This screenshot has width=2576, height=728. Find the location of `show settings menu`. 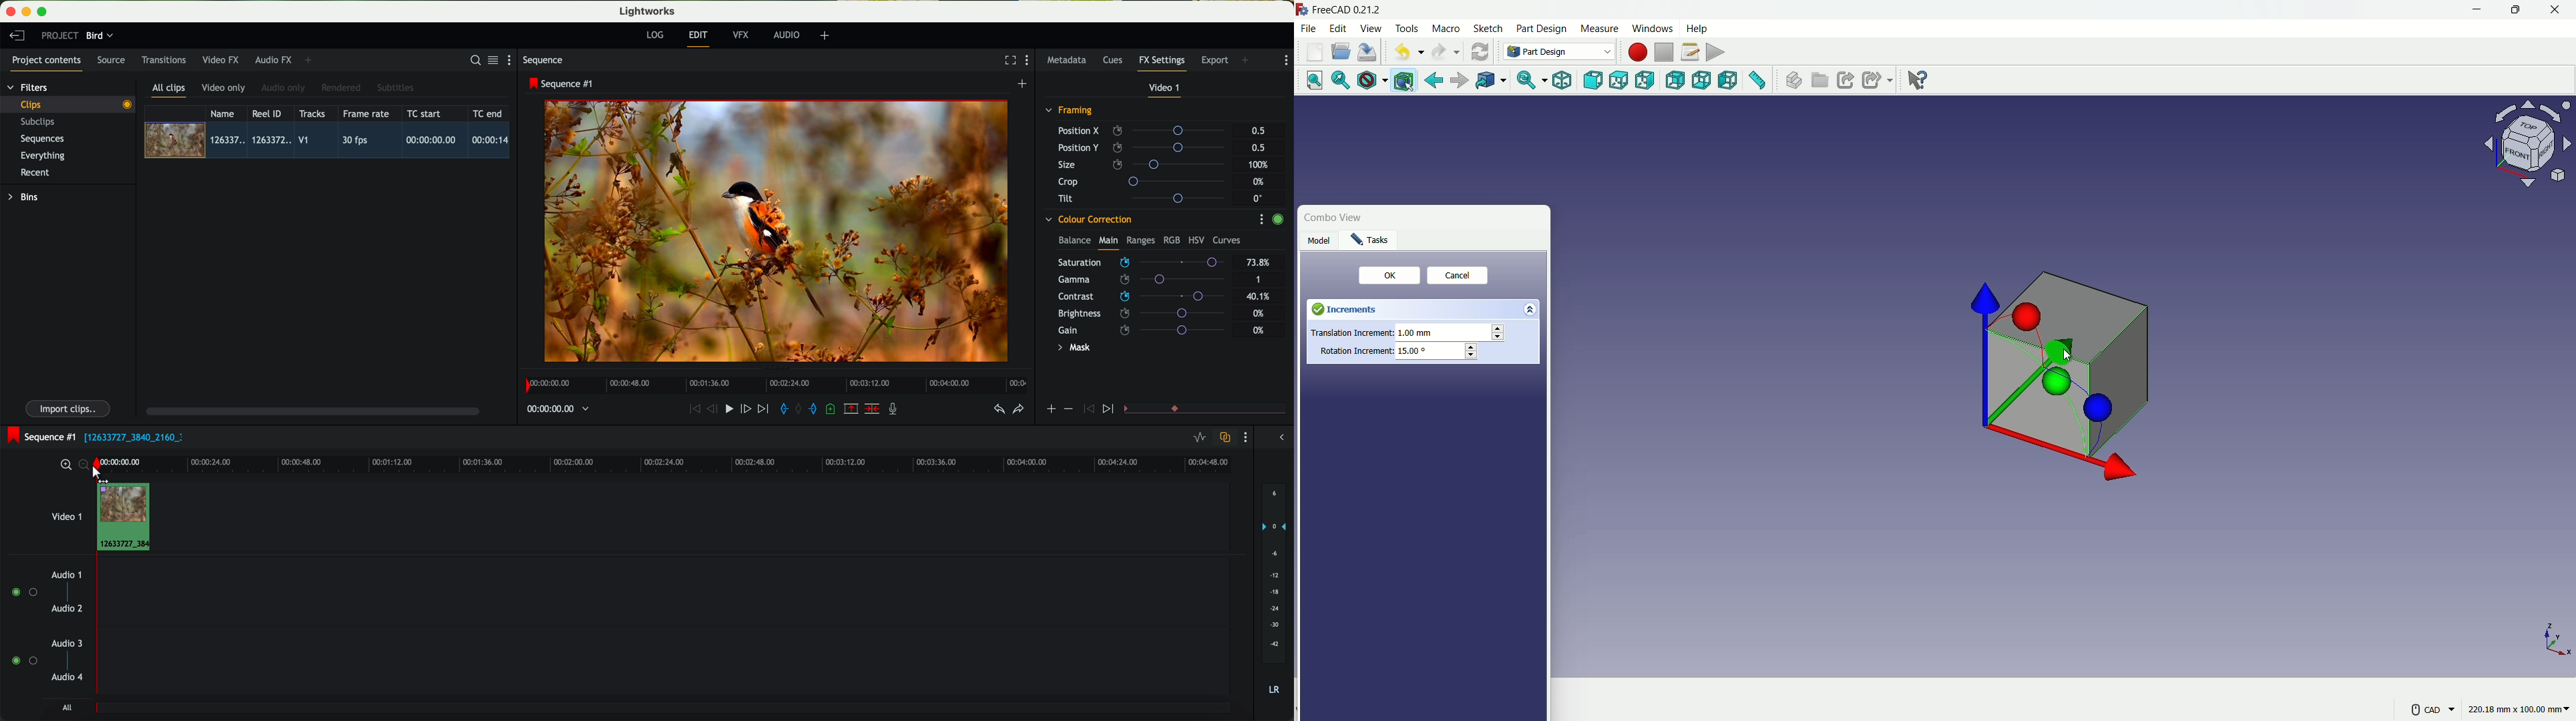

show settings menu is located at coordinates (1030, 61).